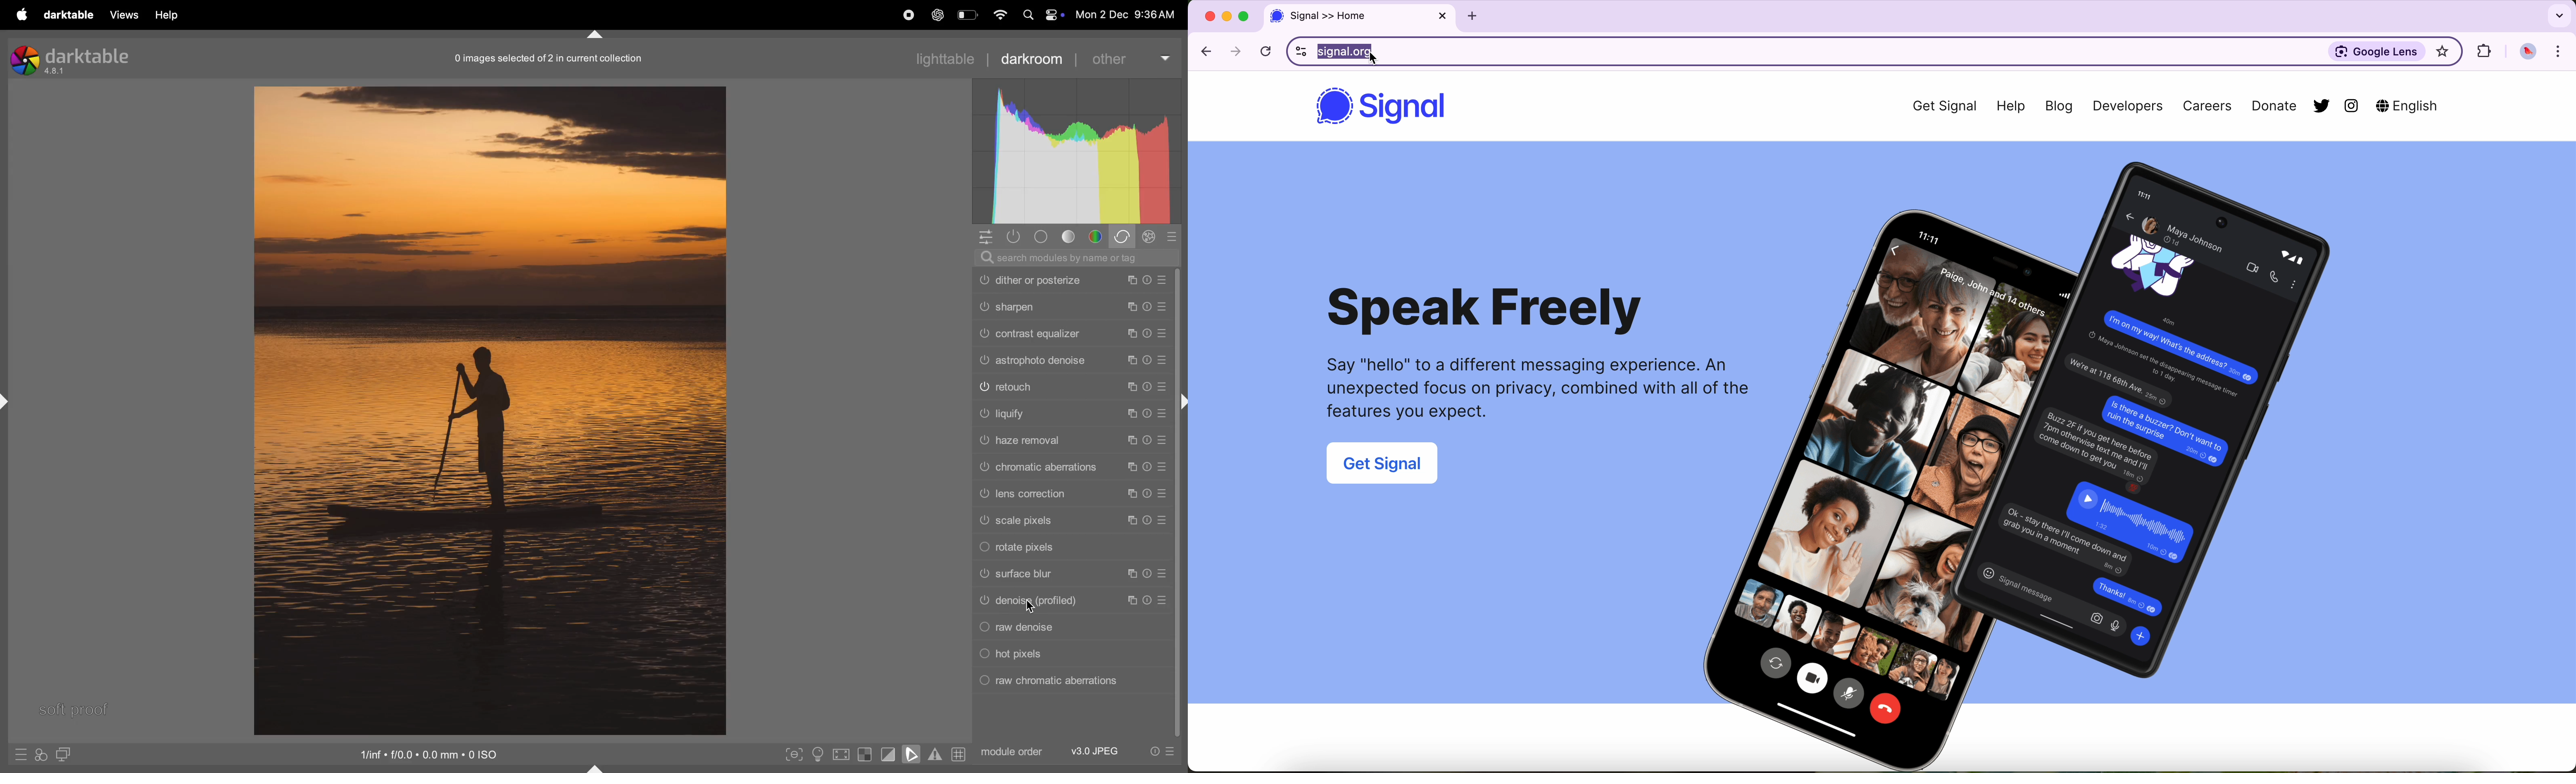 The width and height of the screenshot is (2576, 784). What do you see at coordinates (1175, 238) in the screenshot?
I see `presets` at bounding box center [1175, 238].